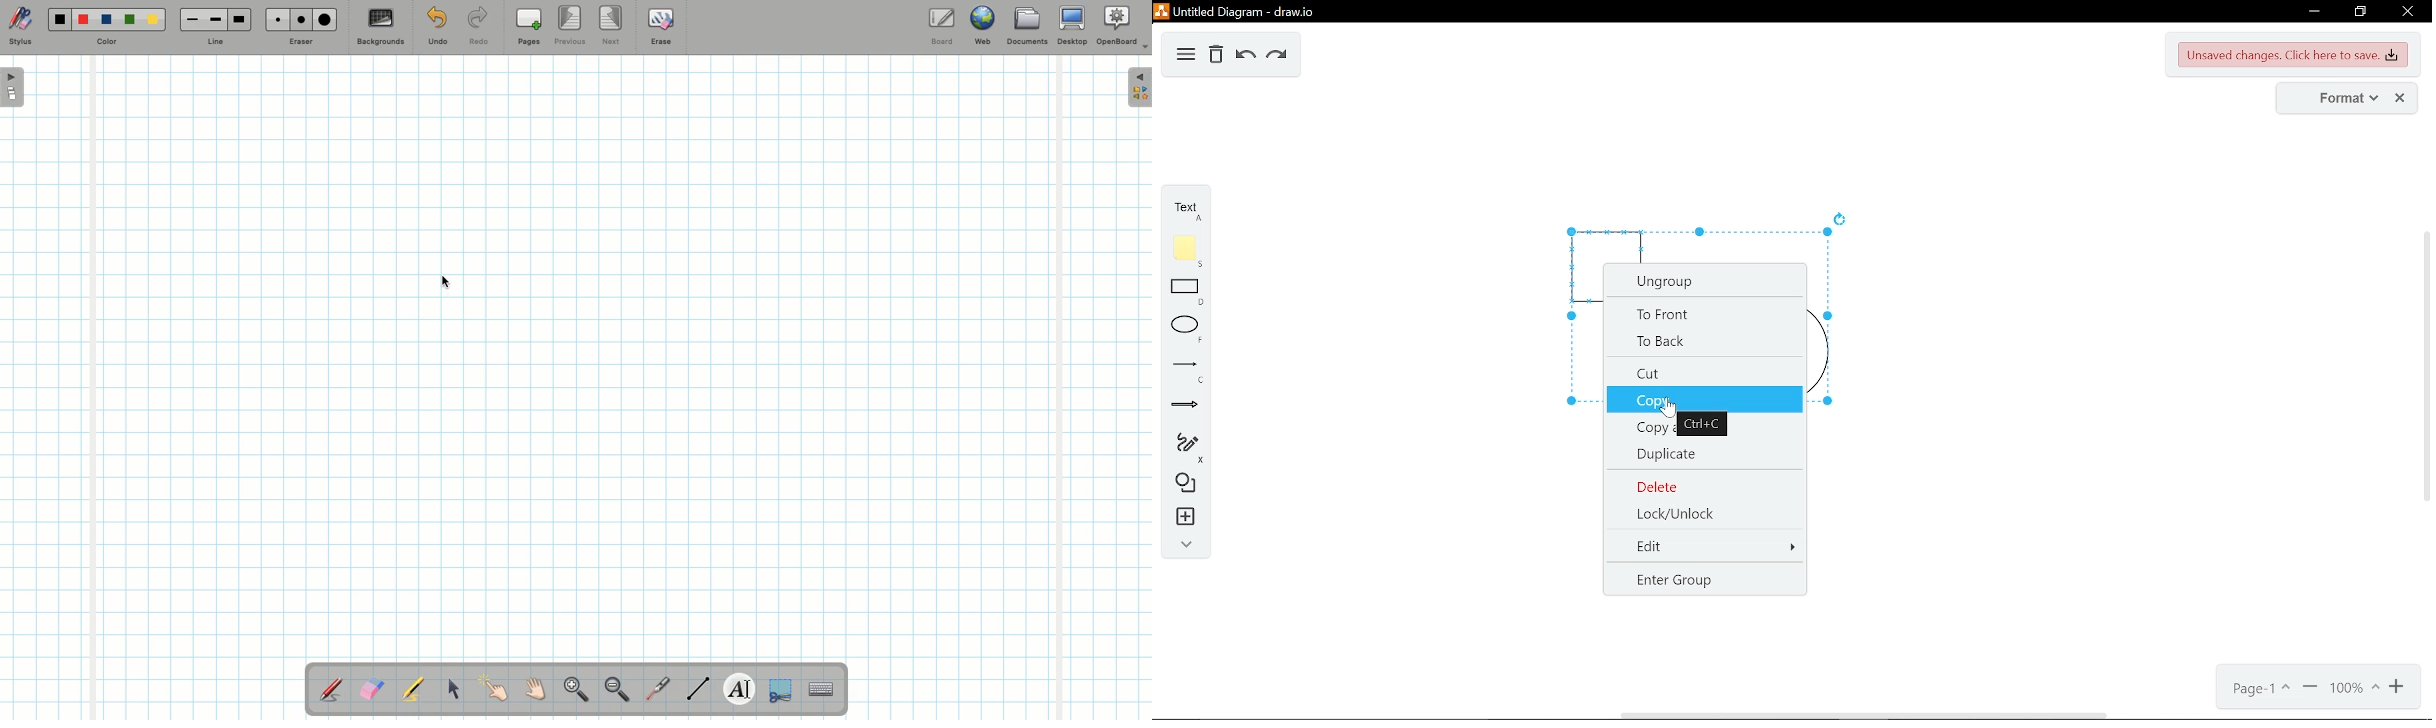 The image size is (2436, 728). I want to click on to back, so click(1711, 343).